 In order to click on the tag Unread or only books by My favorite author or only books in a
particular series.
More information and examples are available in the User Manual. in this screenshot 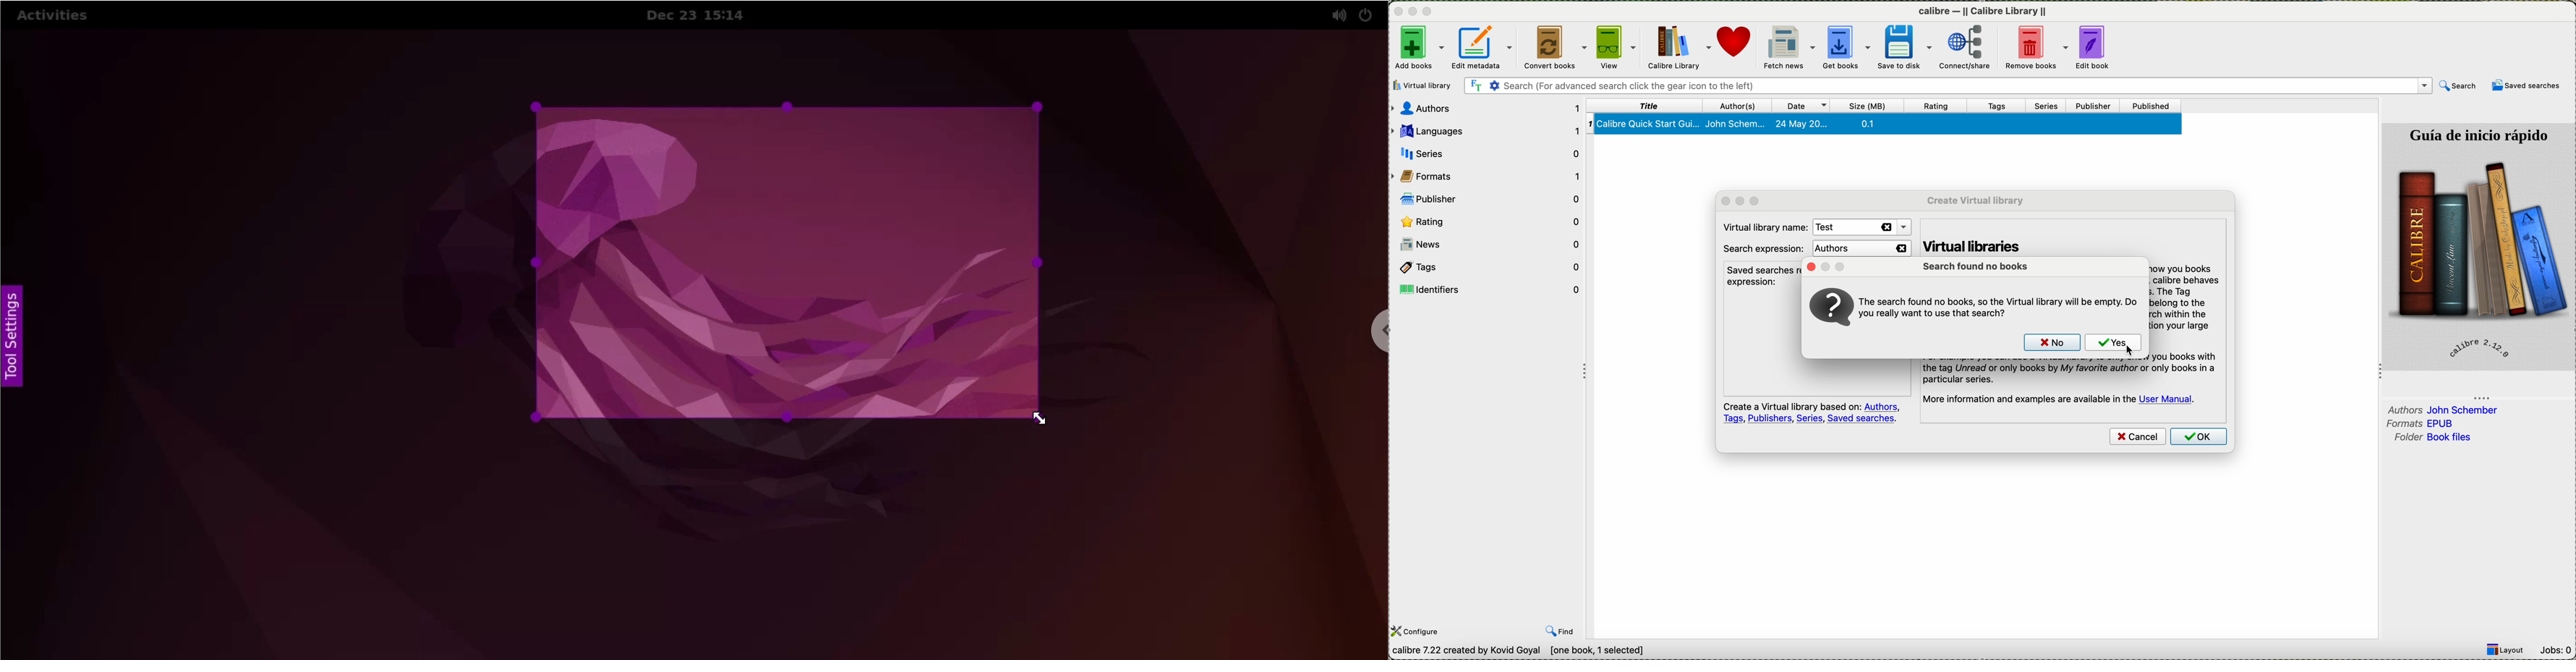, I will do `click(2071, 386)`.